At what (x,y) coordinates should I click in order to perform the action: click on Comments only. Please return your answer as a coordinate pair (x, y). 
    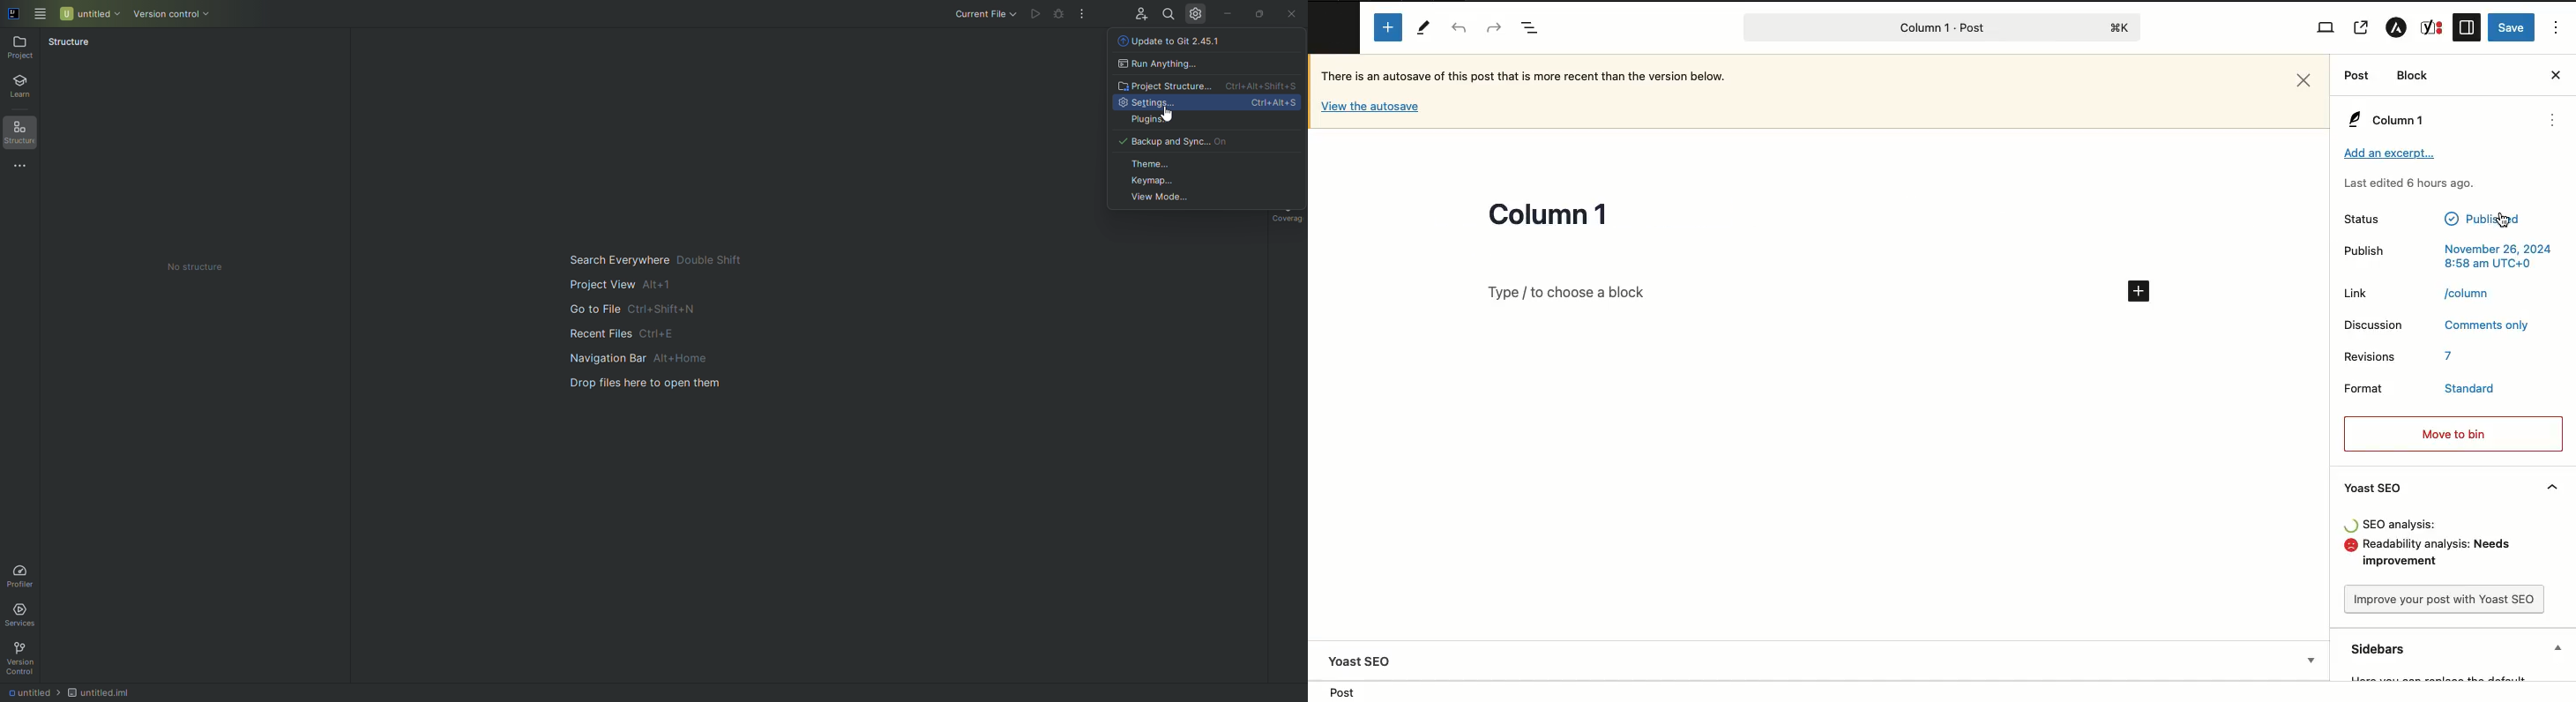
    Looking at the image, I should click on (2489, 326).